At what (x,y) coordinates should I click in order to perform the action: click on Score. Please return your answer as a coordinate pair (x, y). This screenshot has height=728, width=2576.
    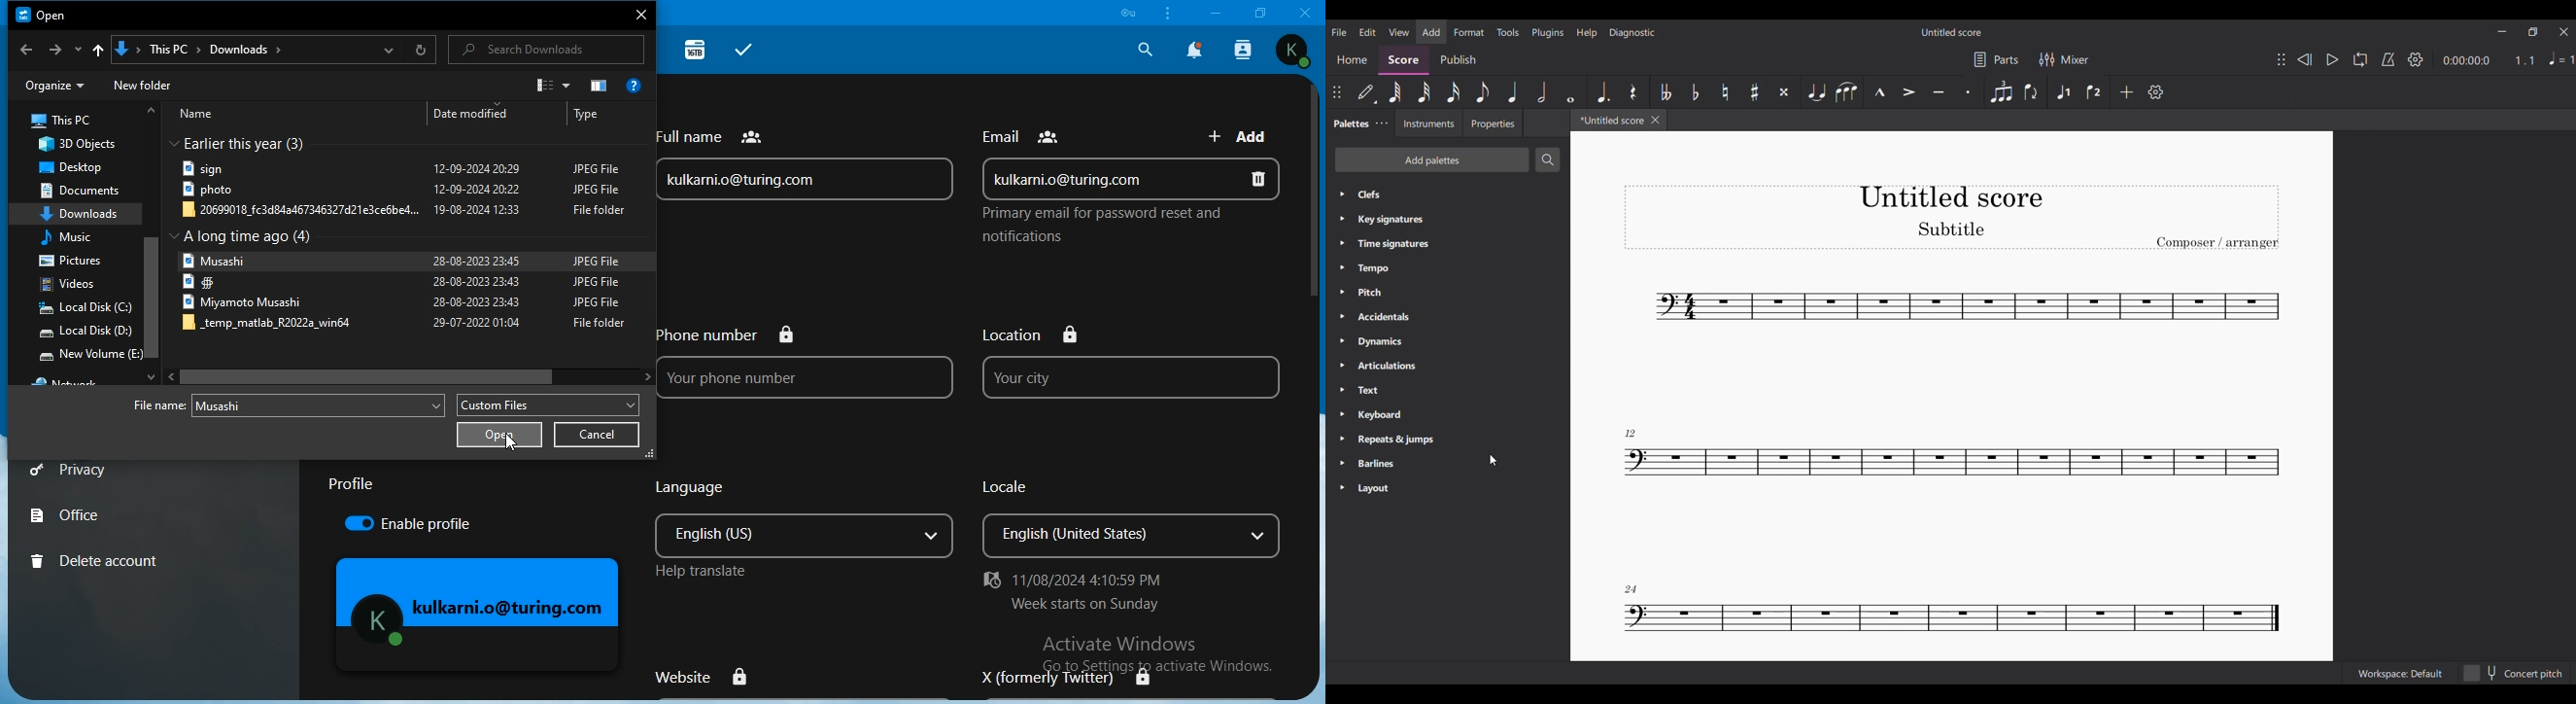
    Looking at the image, I should click on (1401, 60).